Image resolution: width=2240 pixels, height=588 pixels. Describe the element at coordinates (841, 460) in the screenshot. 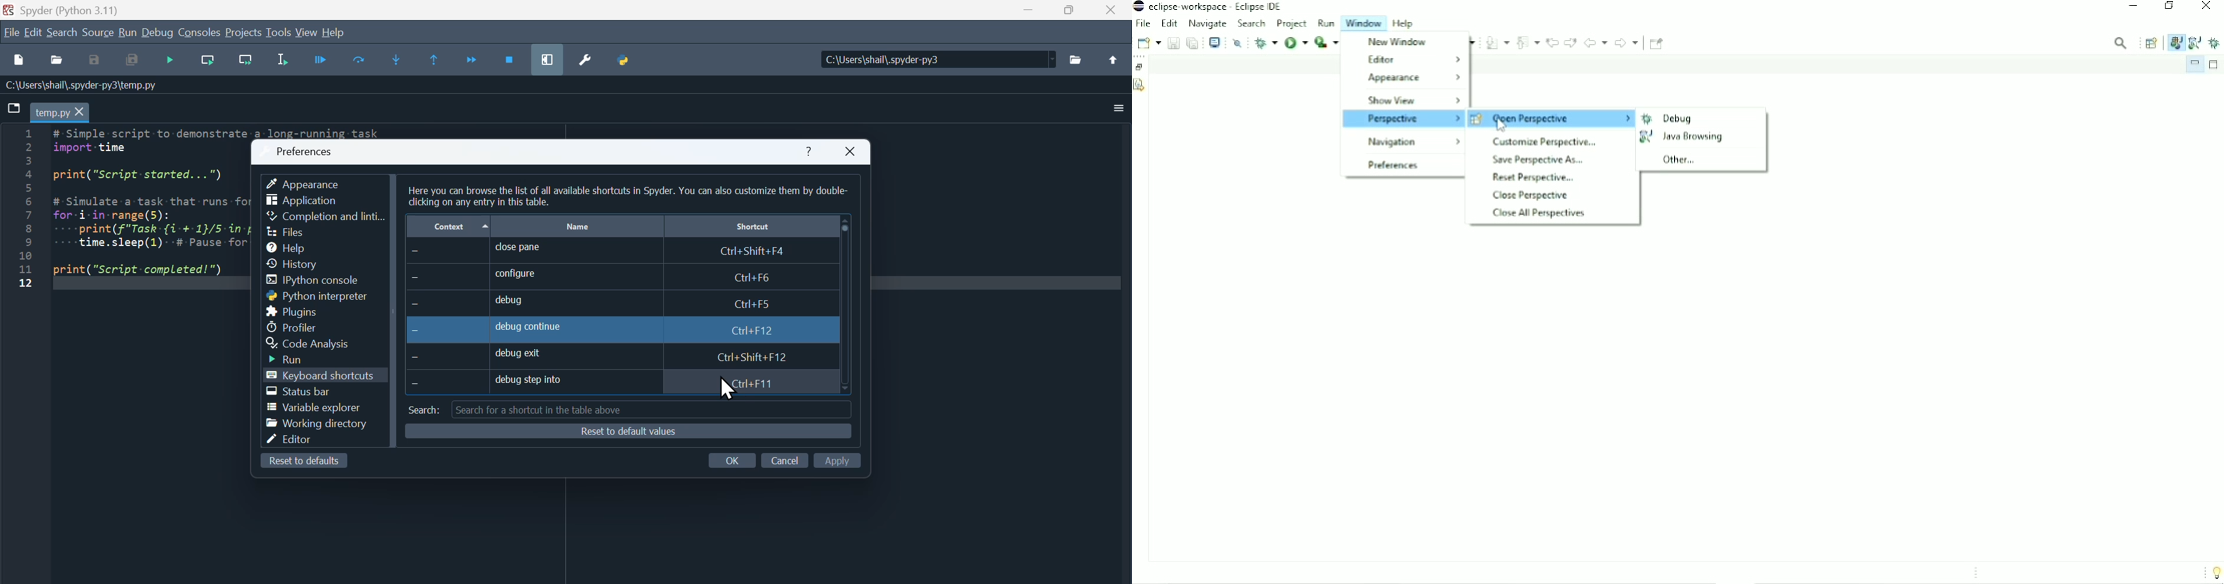

I see `` at that location.